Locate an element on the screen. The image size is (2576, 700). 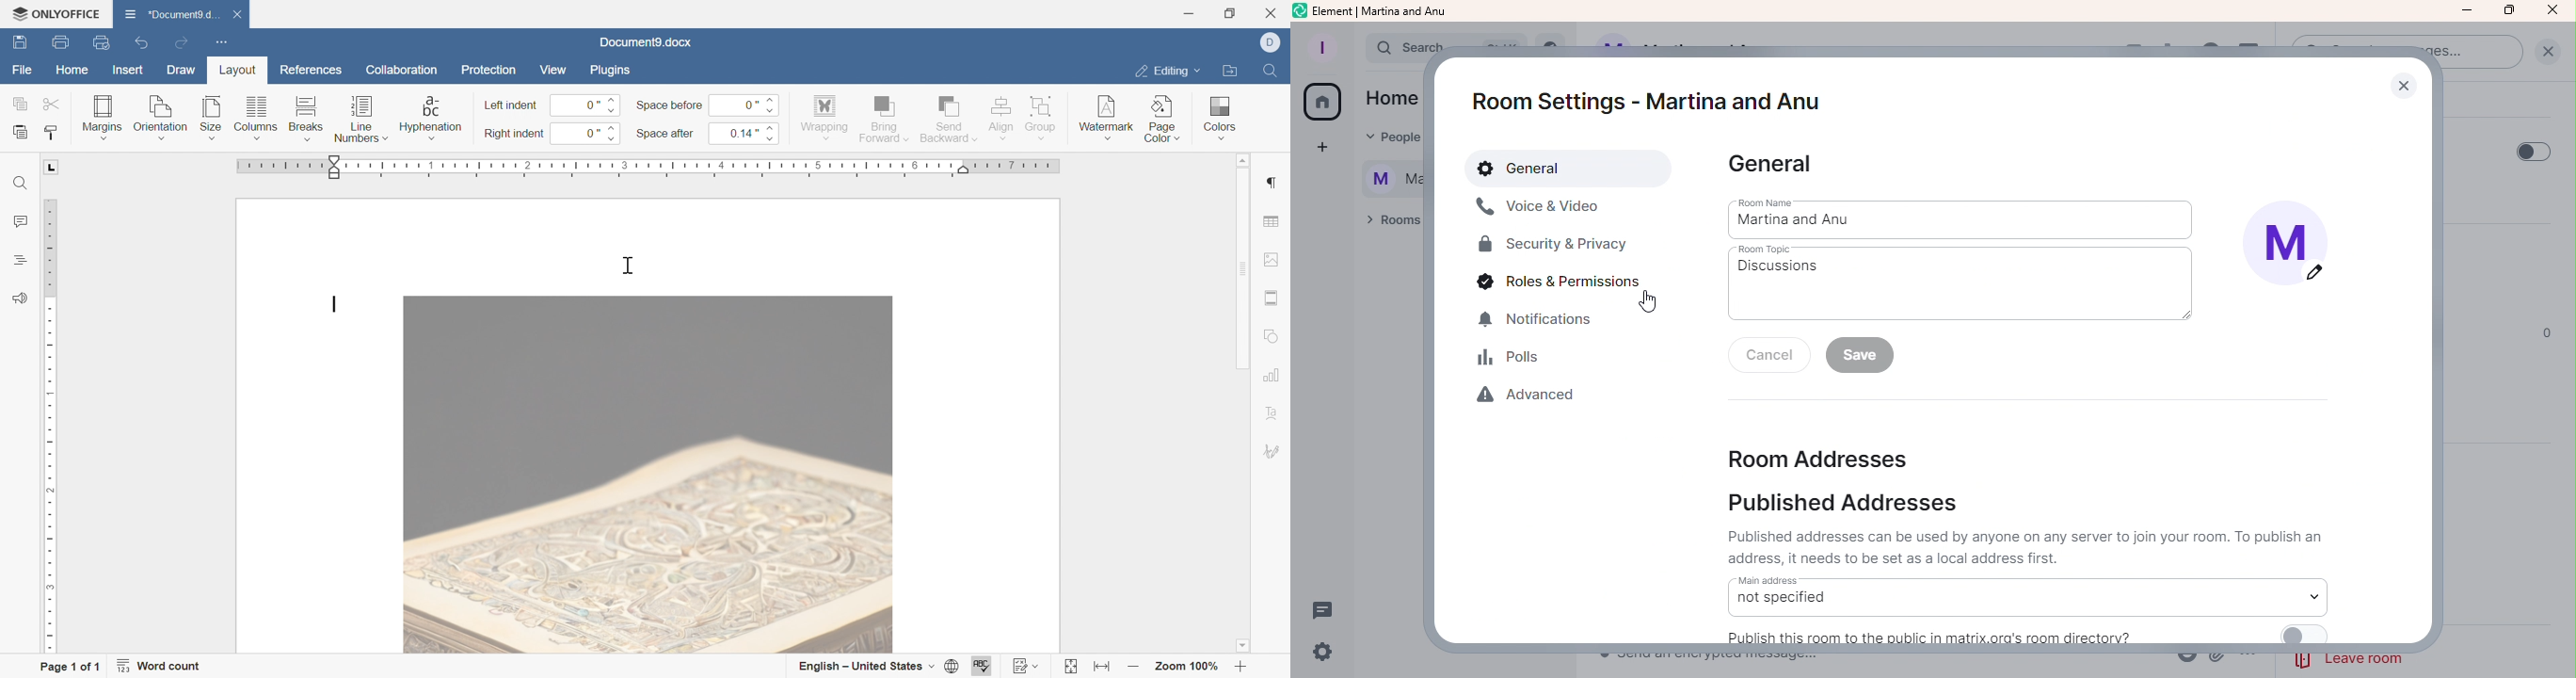
Room settings - Martina and Anu is located at coordinates (1640, 90).